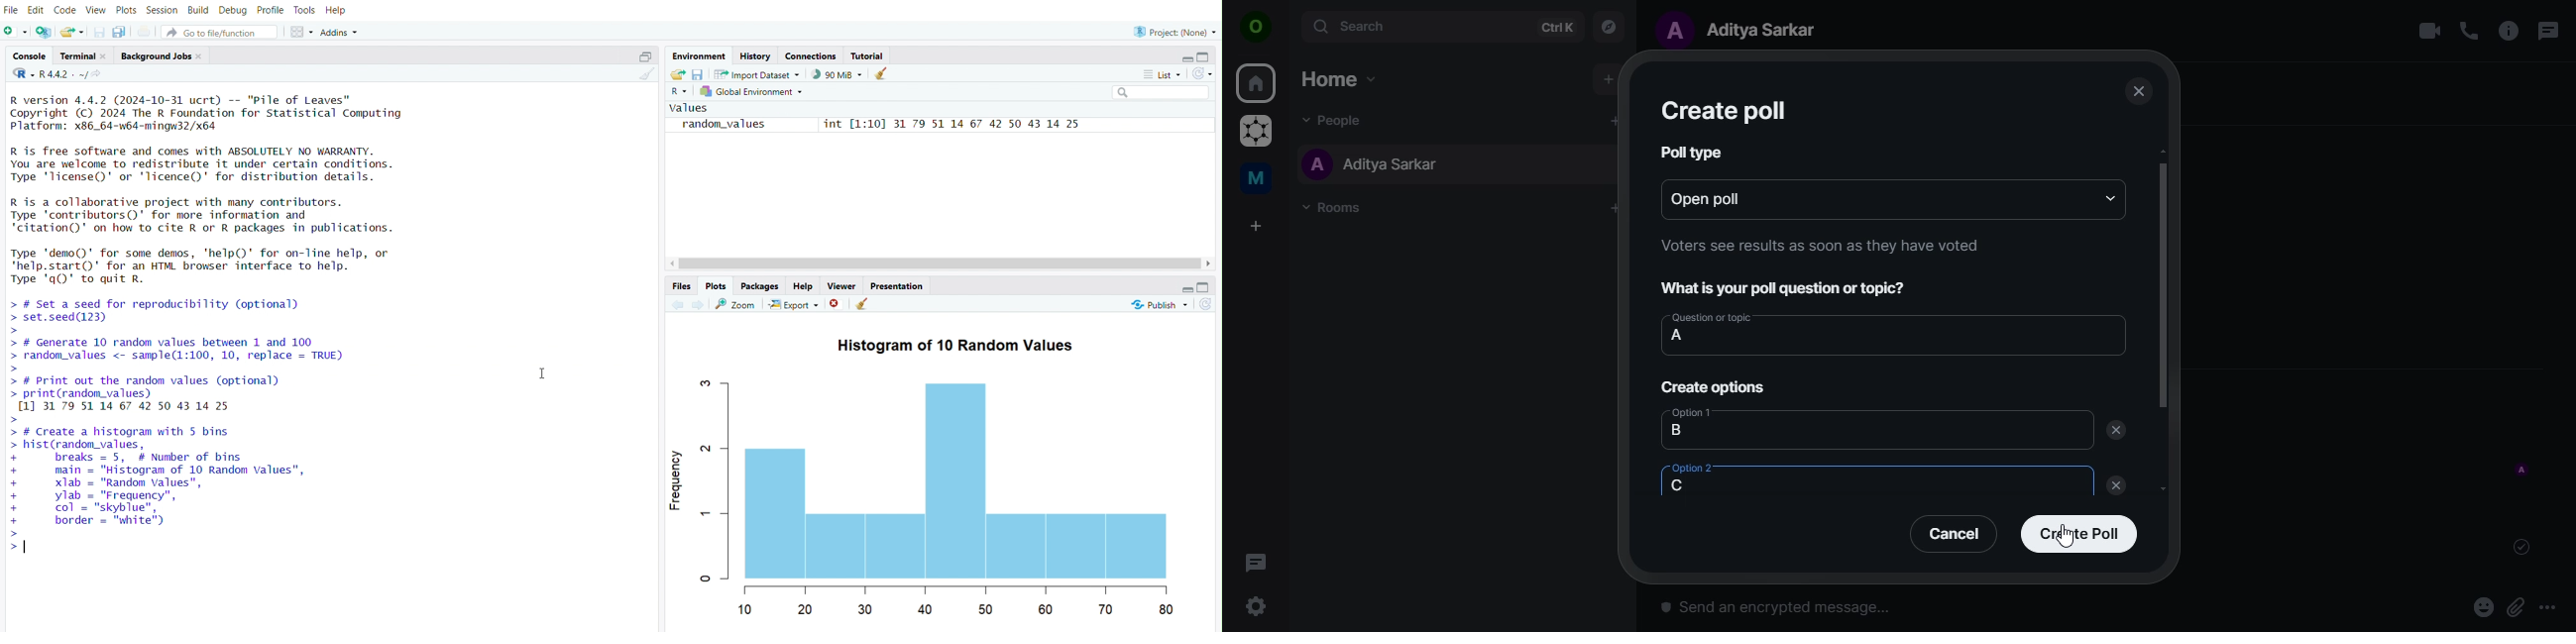  I want to click on files, so click(682, 287).